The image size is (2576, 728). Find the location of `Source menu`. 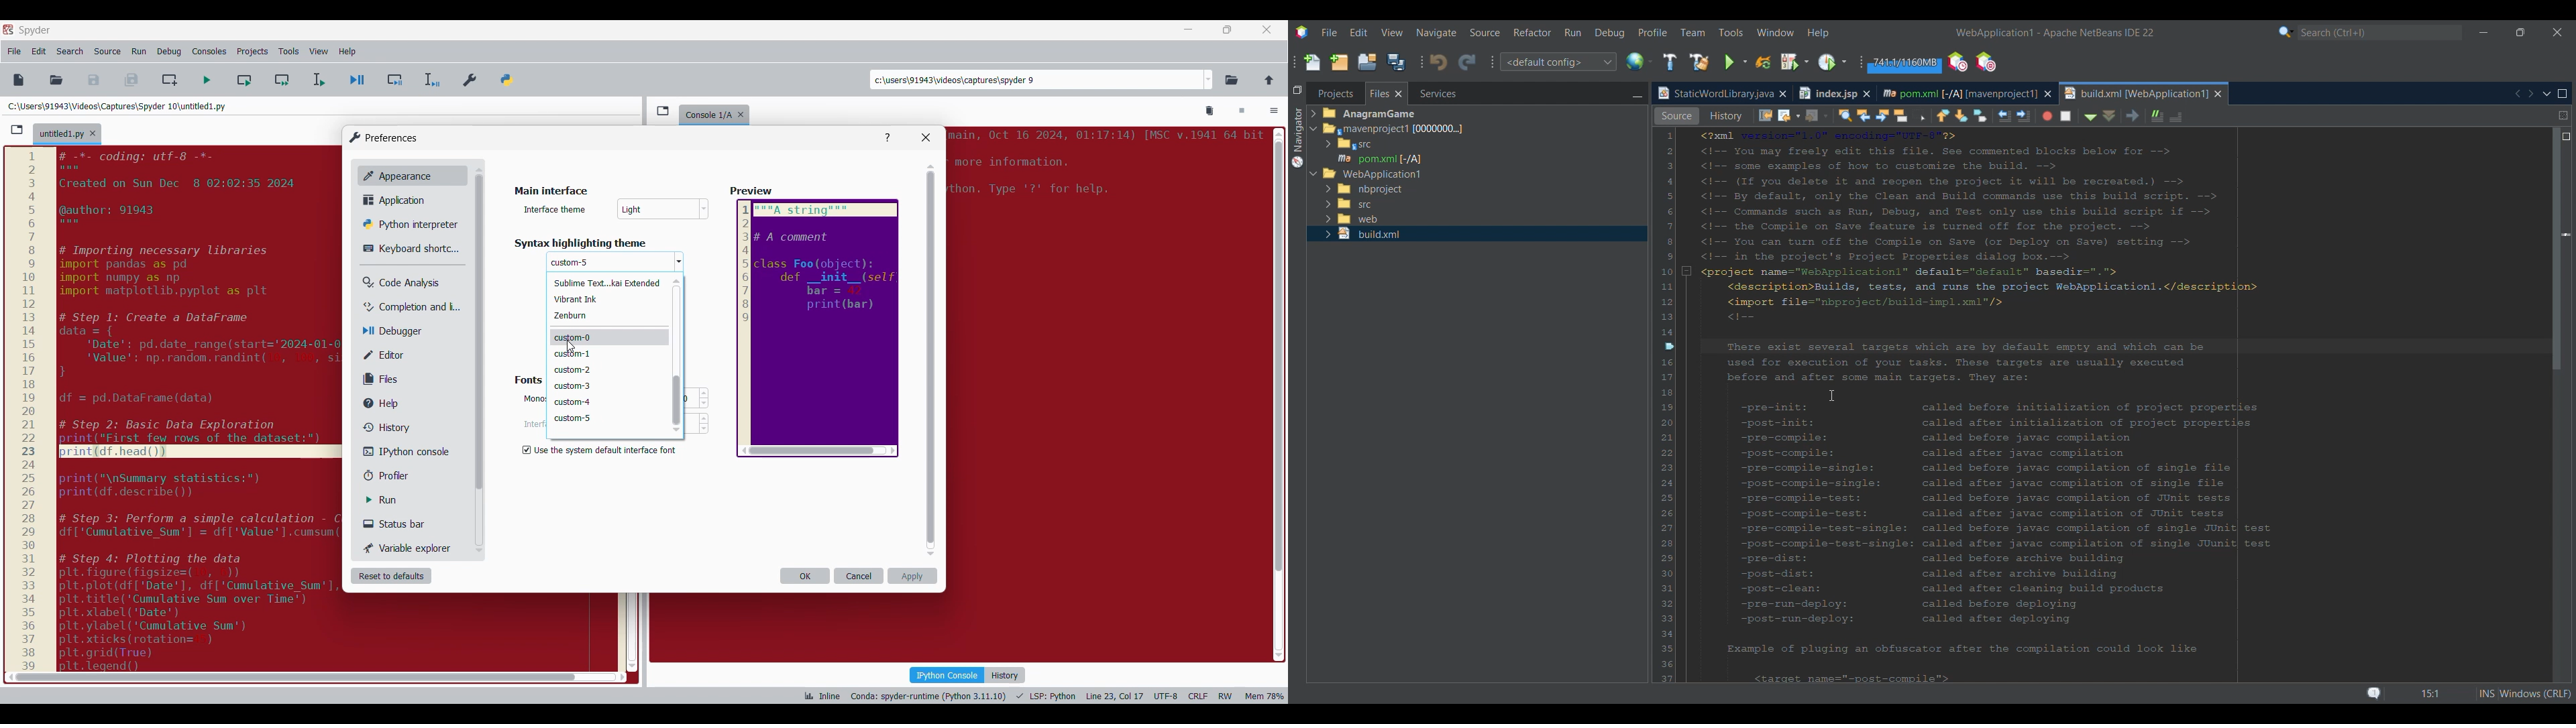

Source menu is located at coordinates (107, 52).